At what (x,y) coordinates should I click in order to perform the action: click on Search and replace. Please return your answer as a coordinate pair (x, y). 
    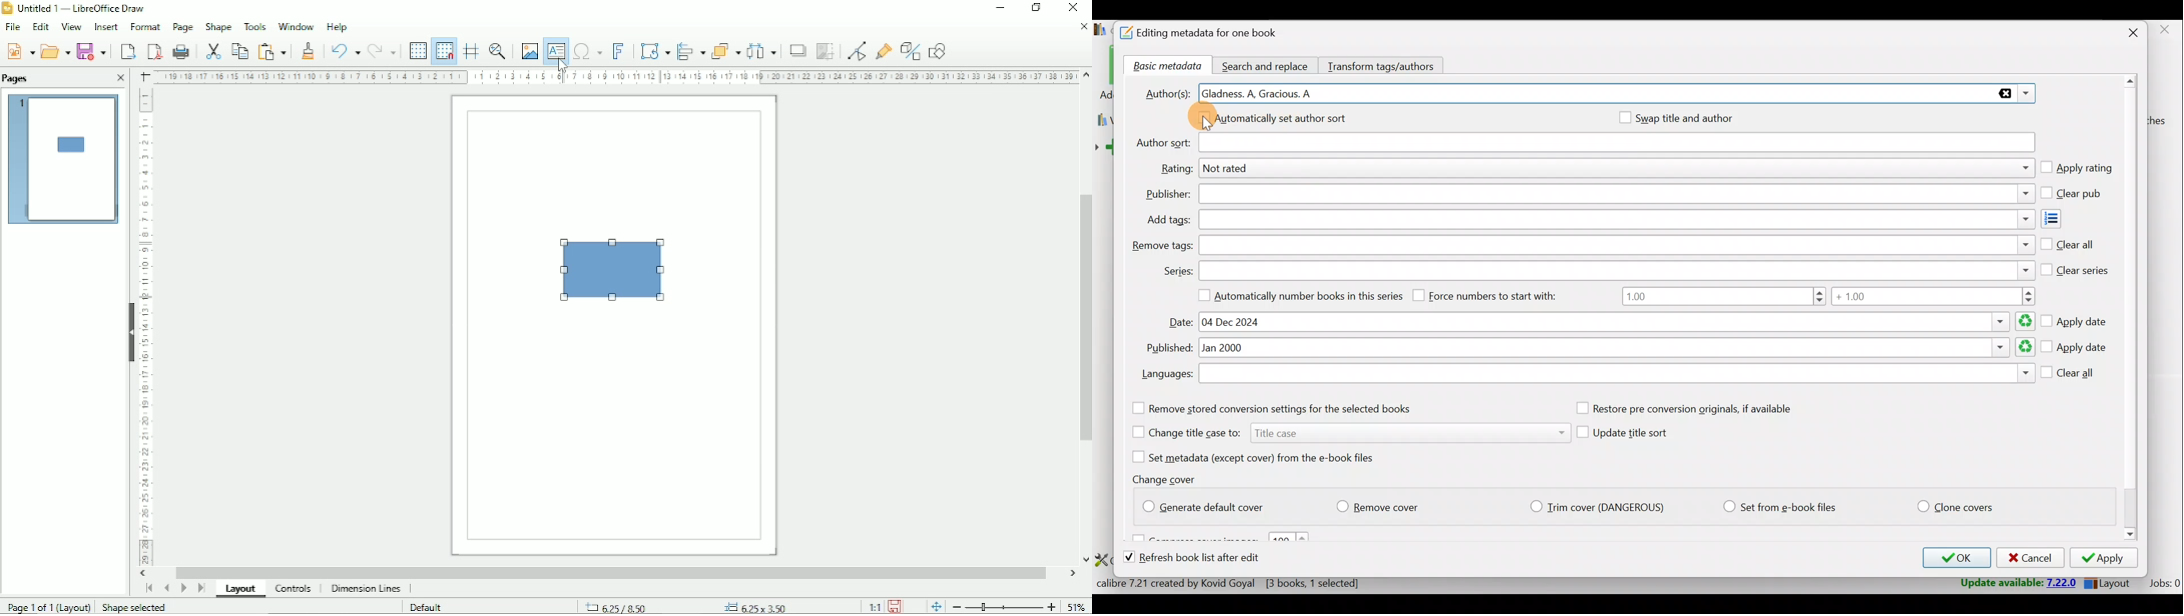
    Looking at the image, I should click on (1267, 65).